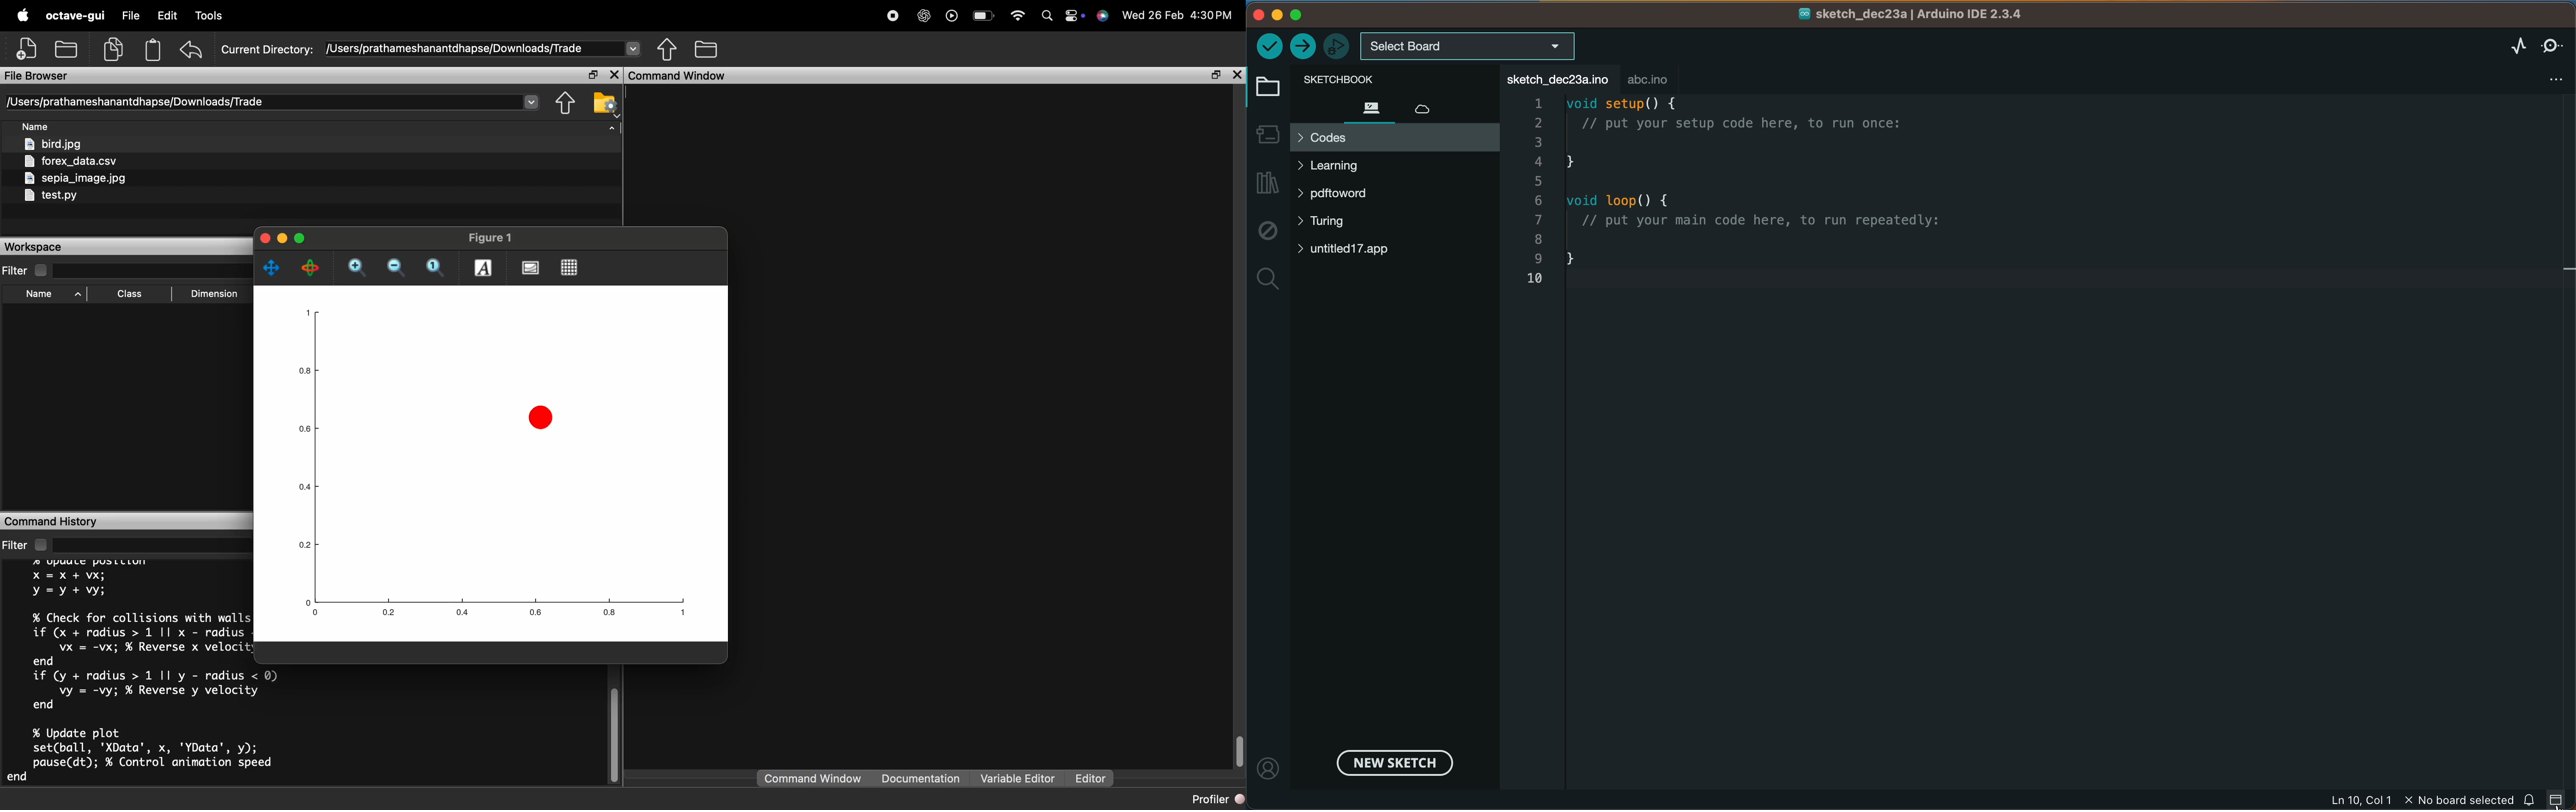  Describe the element at coordinates (531, 101) in the screenshot. I see `Drop-down ` at that location.